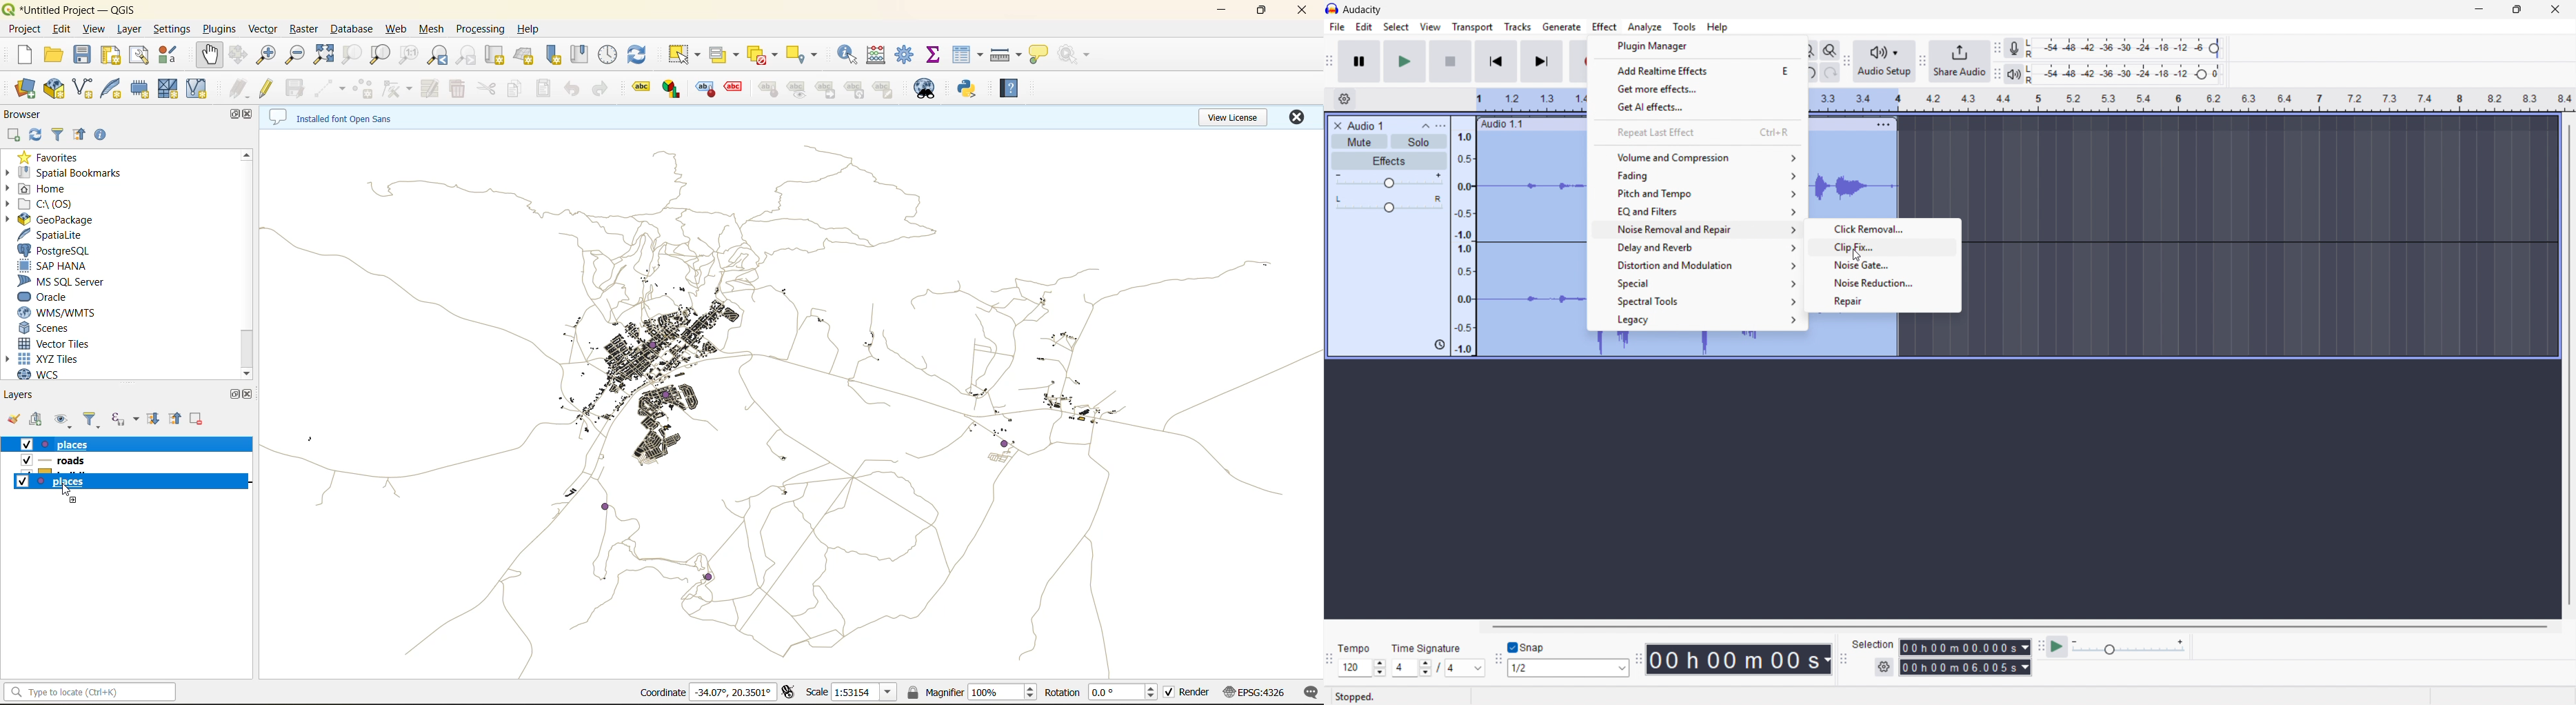 This screenshot has height=728, width=2576. Describe the element at coordinates (1363, 10) in the screenshot. I see `Title ` at that location.